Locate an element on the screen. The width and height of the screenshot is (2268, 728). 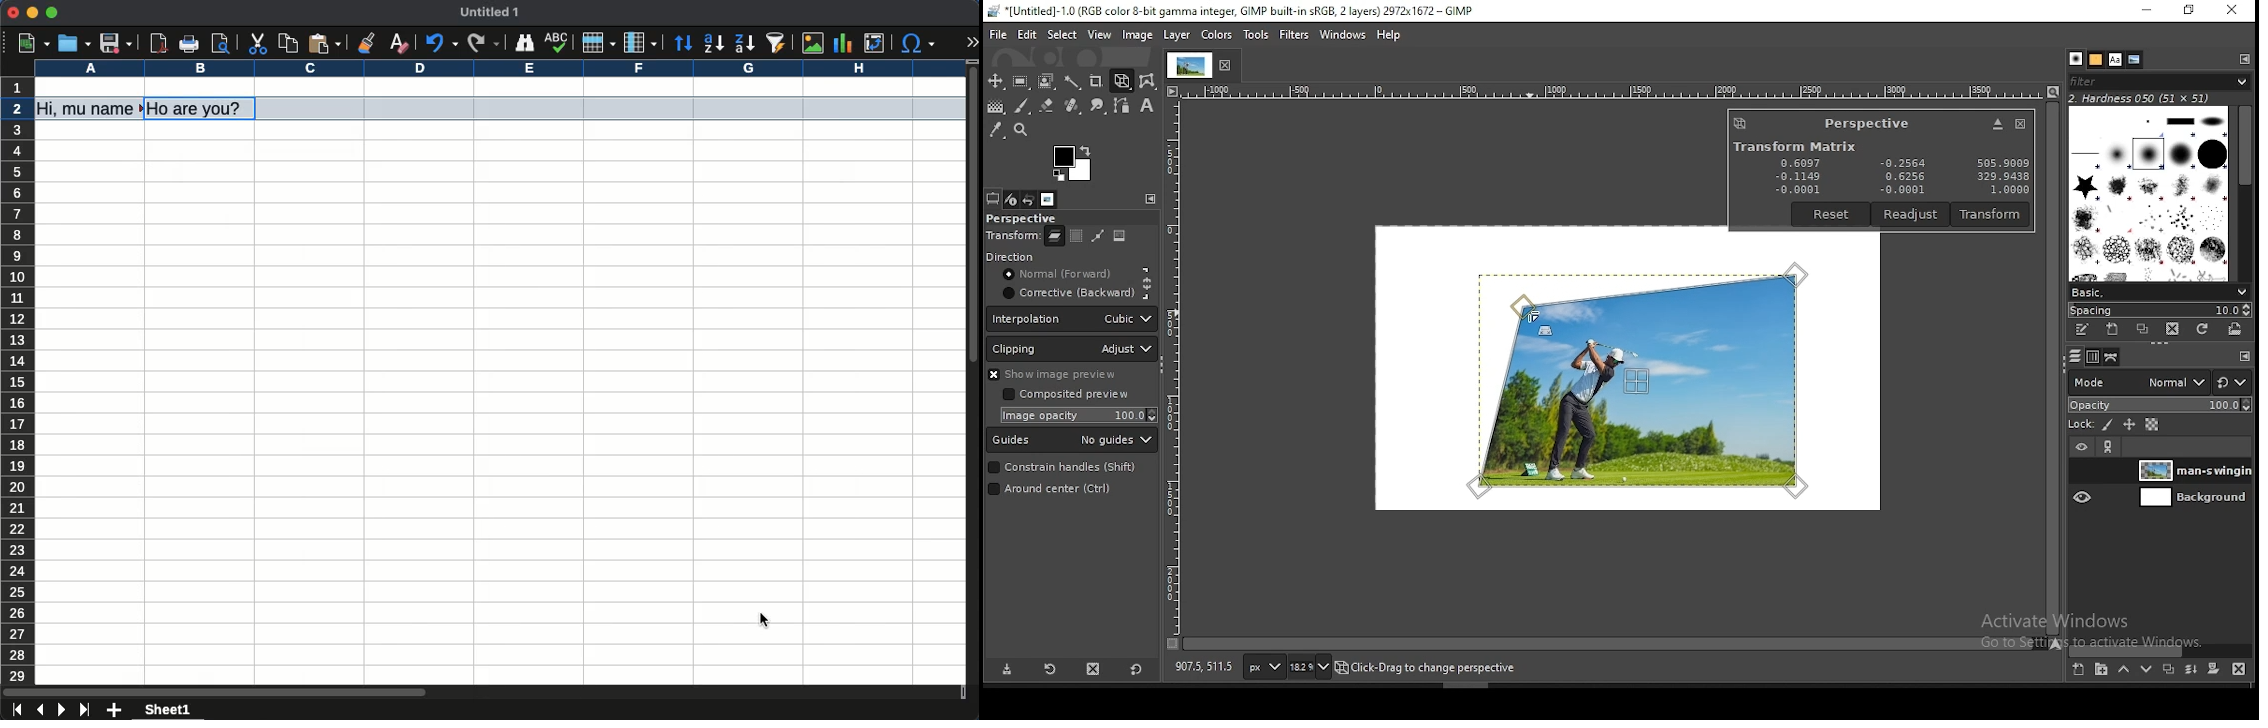
clear formatting is located at coordinates (402, 41).